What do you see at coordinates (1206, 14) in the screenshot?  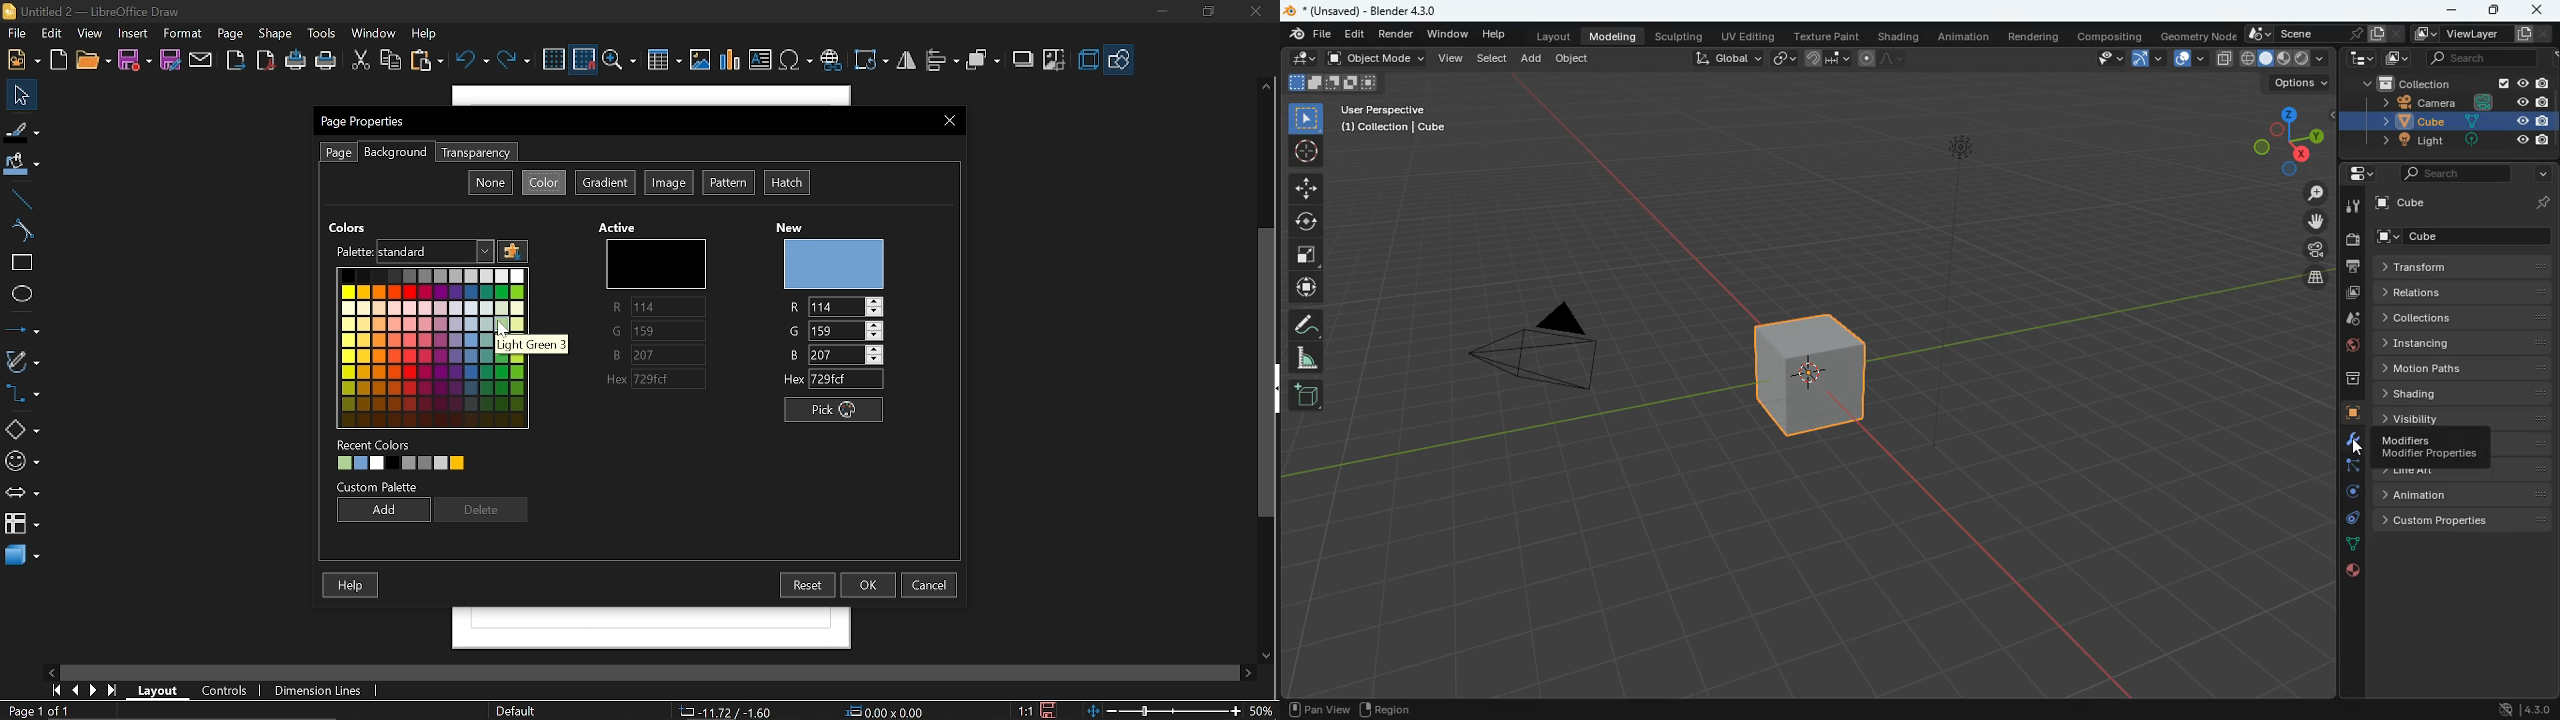 I see `Restore down` at bounding box center [1206, 14].